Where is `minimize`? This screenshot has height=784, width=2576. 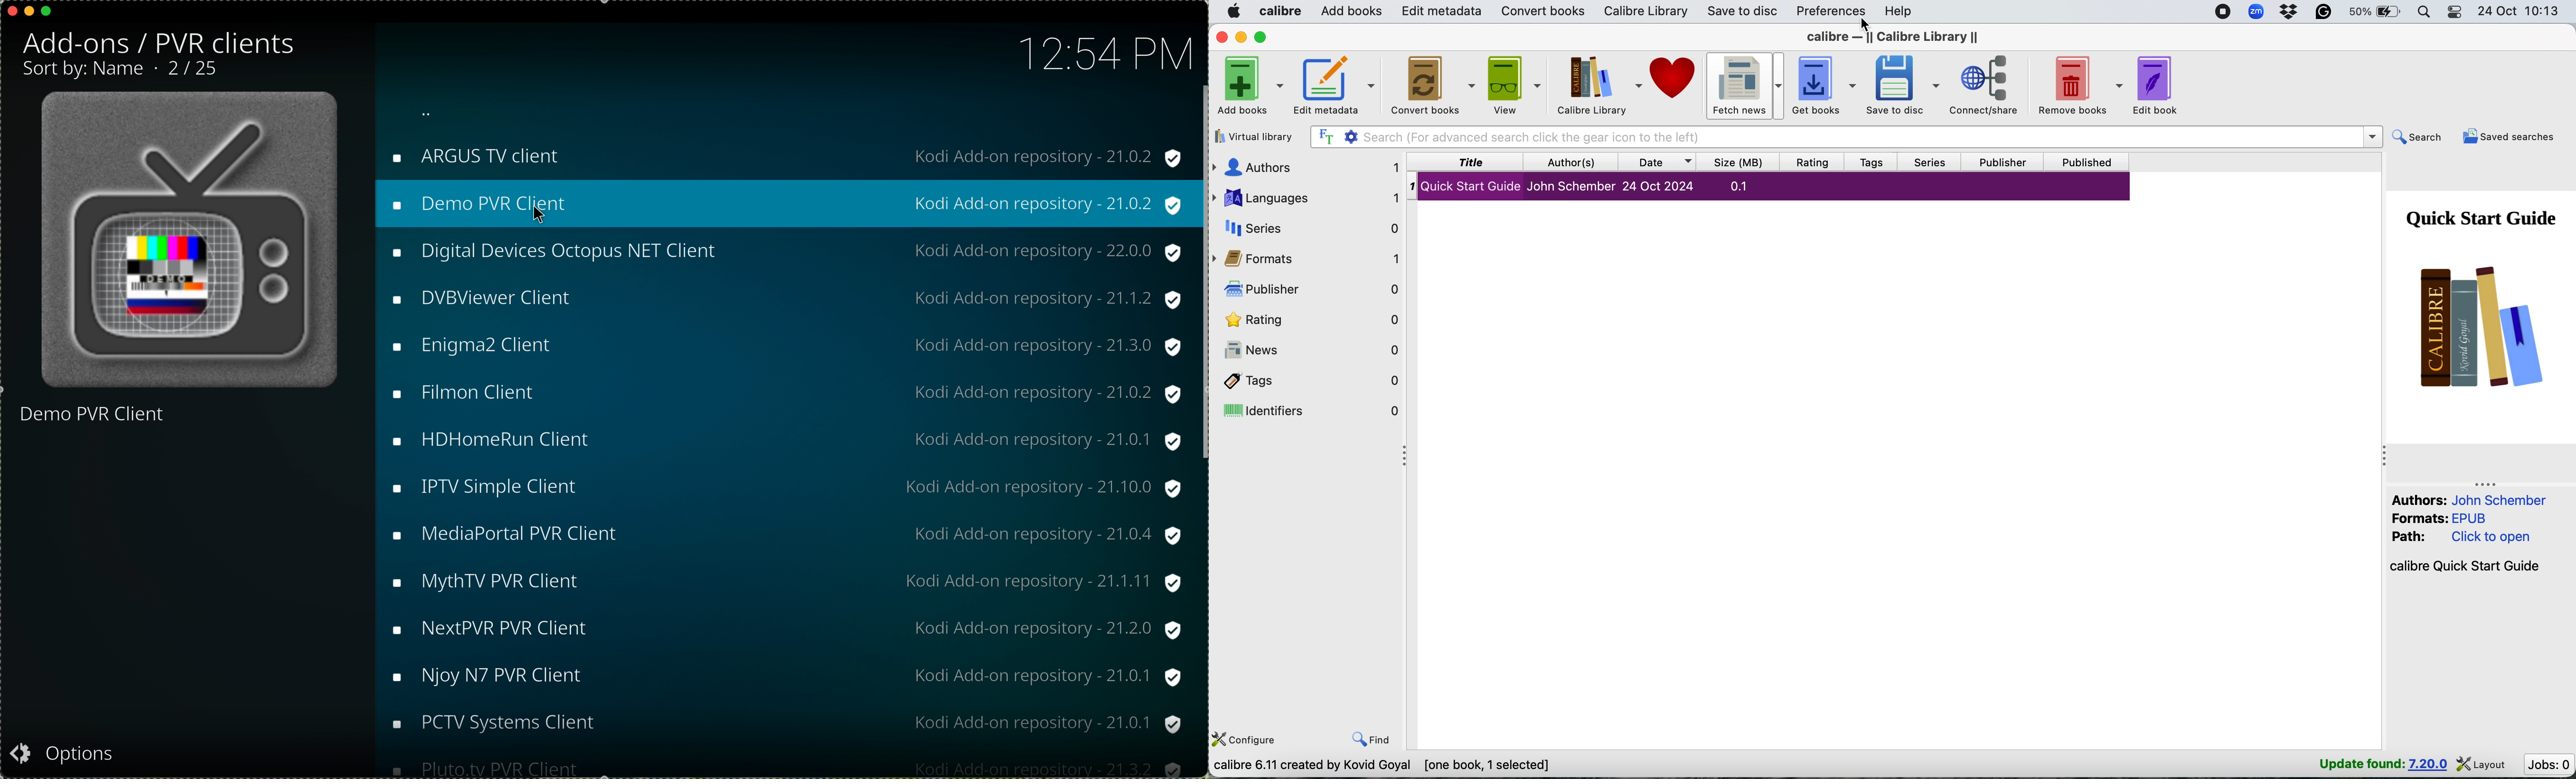
minimize is located at coordinates (30, 15).